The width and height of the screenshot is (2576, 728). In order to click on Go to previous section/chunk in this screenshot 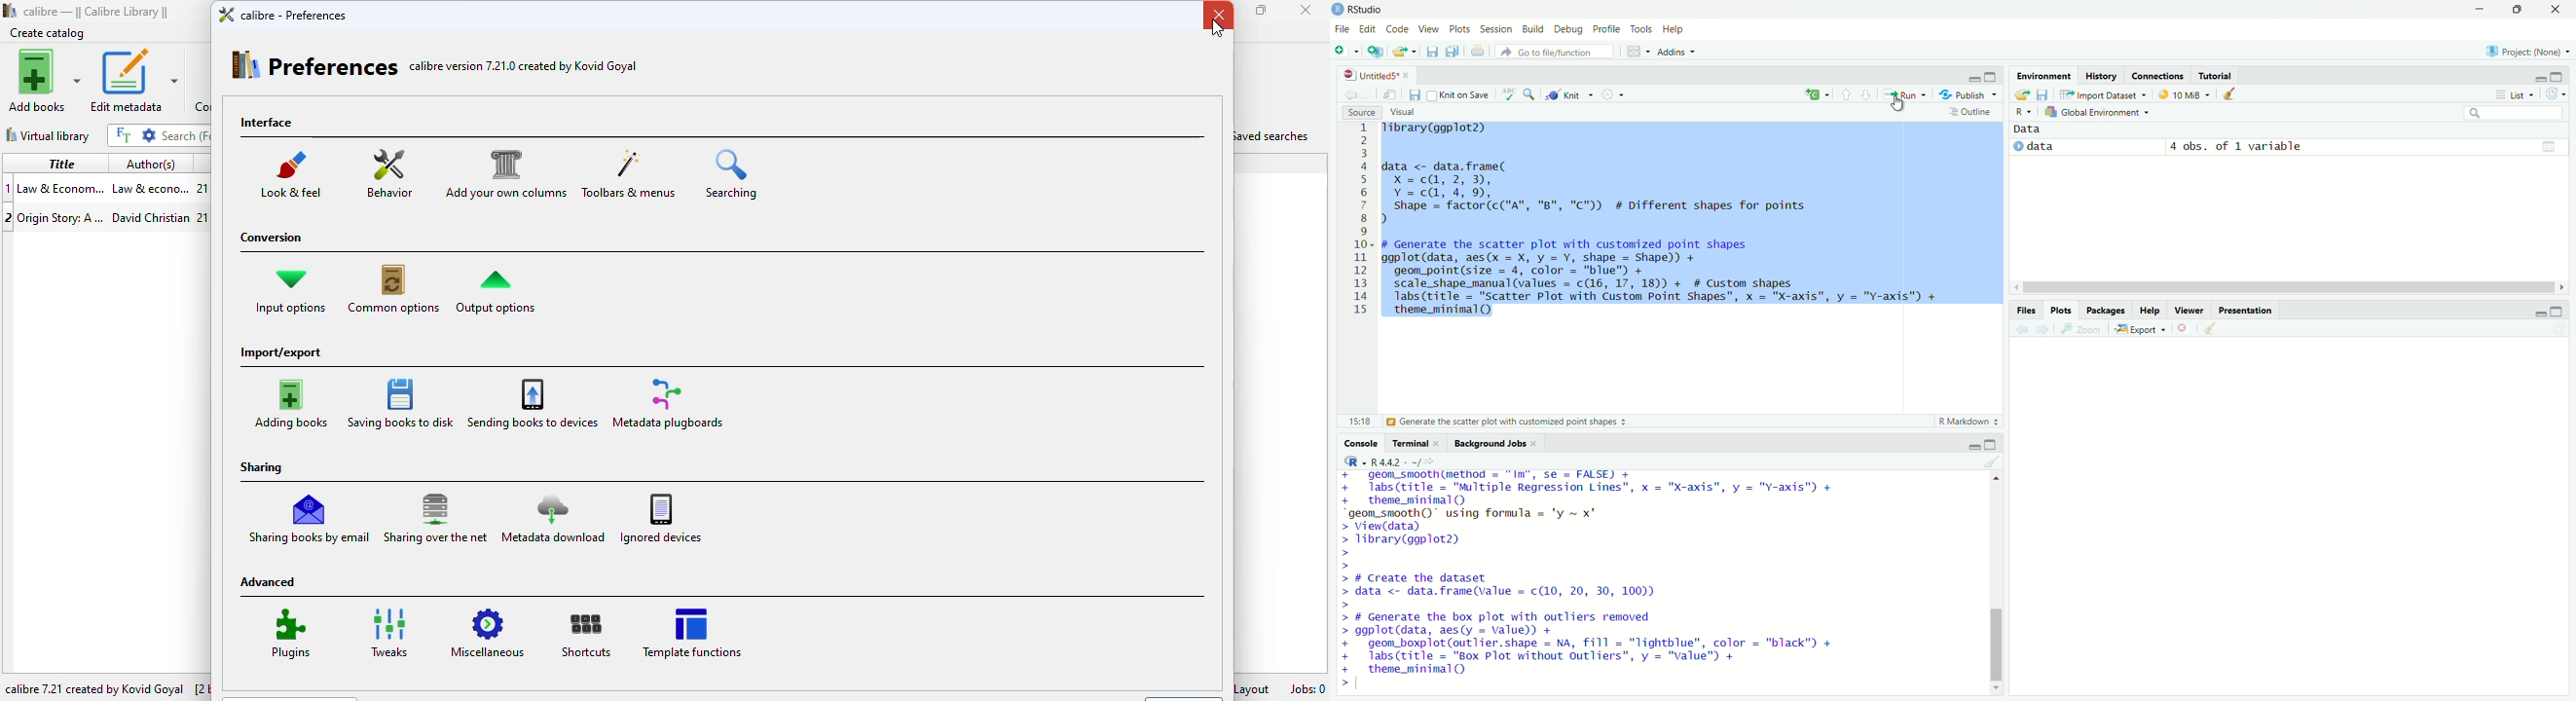, I will do `click(1846, 94)`.